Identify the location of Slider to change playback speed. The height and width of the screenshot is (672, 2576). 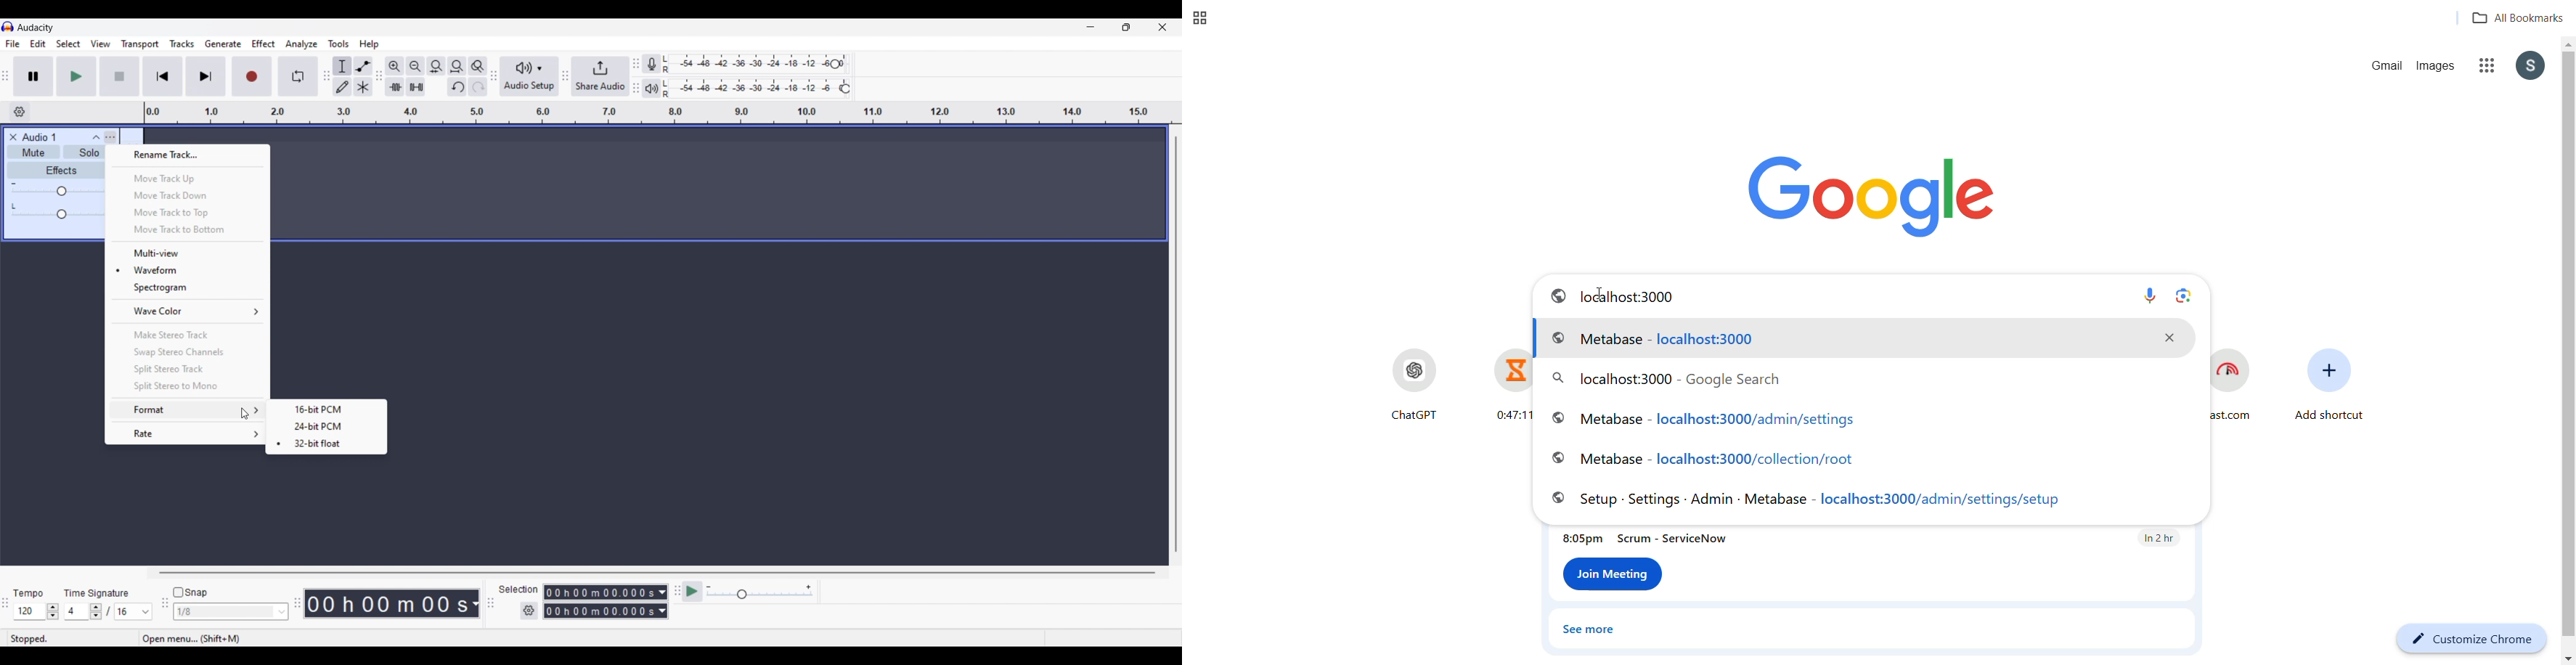
(760, 595).